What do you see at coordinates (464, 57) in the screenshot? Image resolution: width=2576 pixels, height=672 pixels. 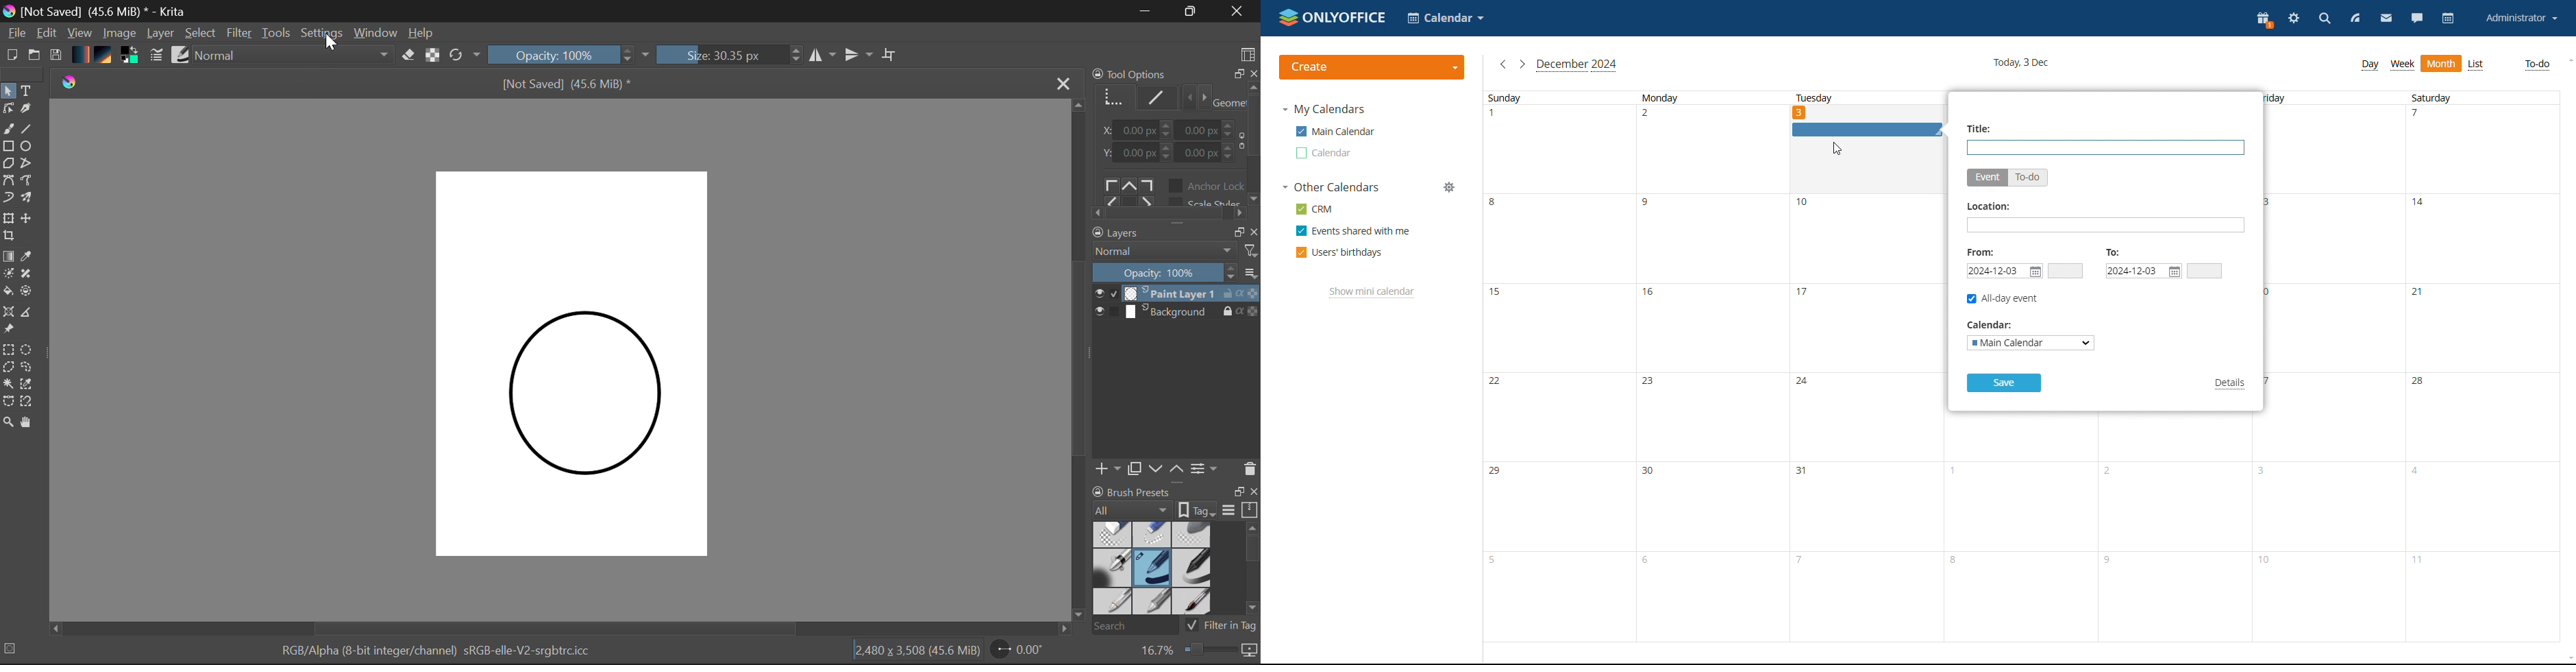 I see `Refresh` at bounding box center [464, 57].